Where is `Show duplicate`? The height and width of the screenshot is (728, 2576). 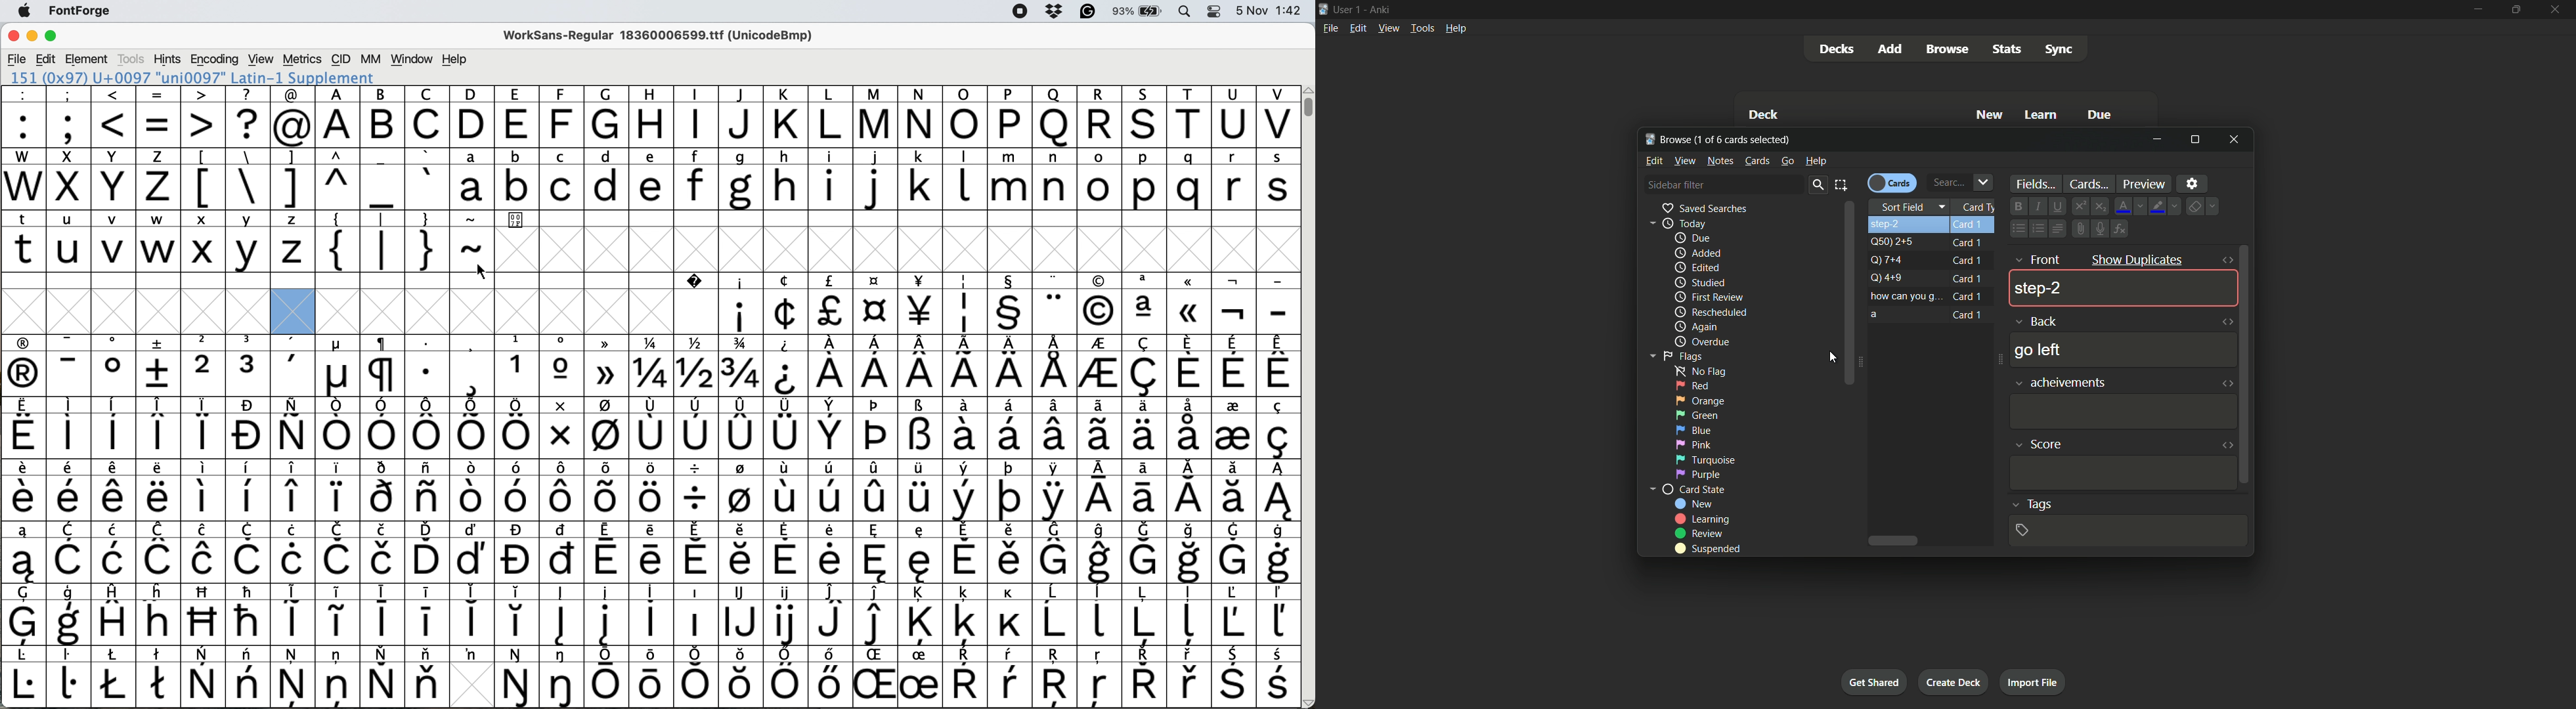
Show duplicate is located at coordinates (2136, 259).